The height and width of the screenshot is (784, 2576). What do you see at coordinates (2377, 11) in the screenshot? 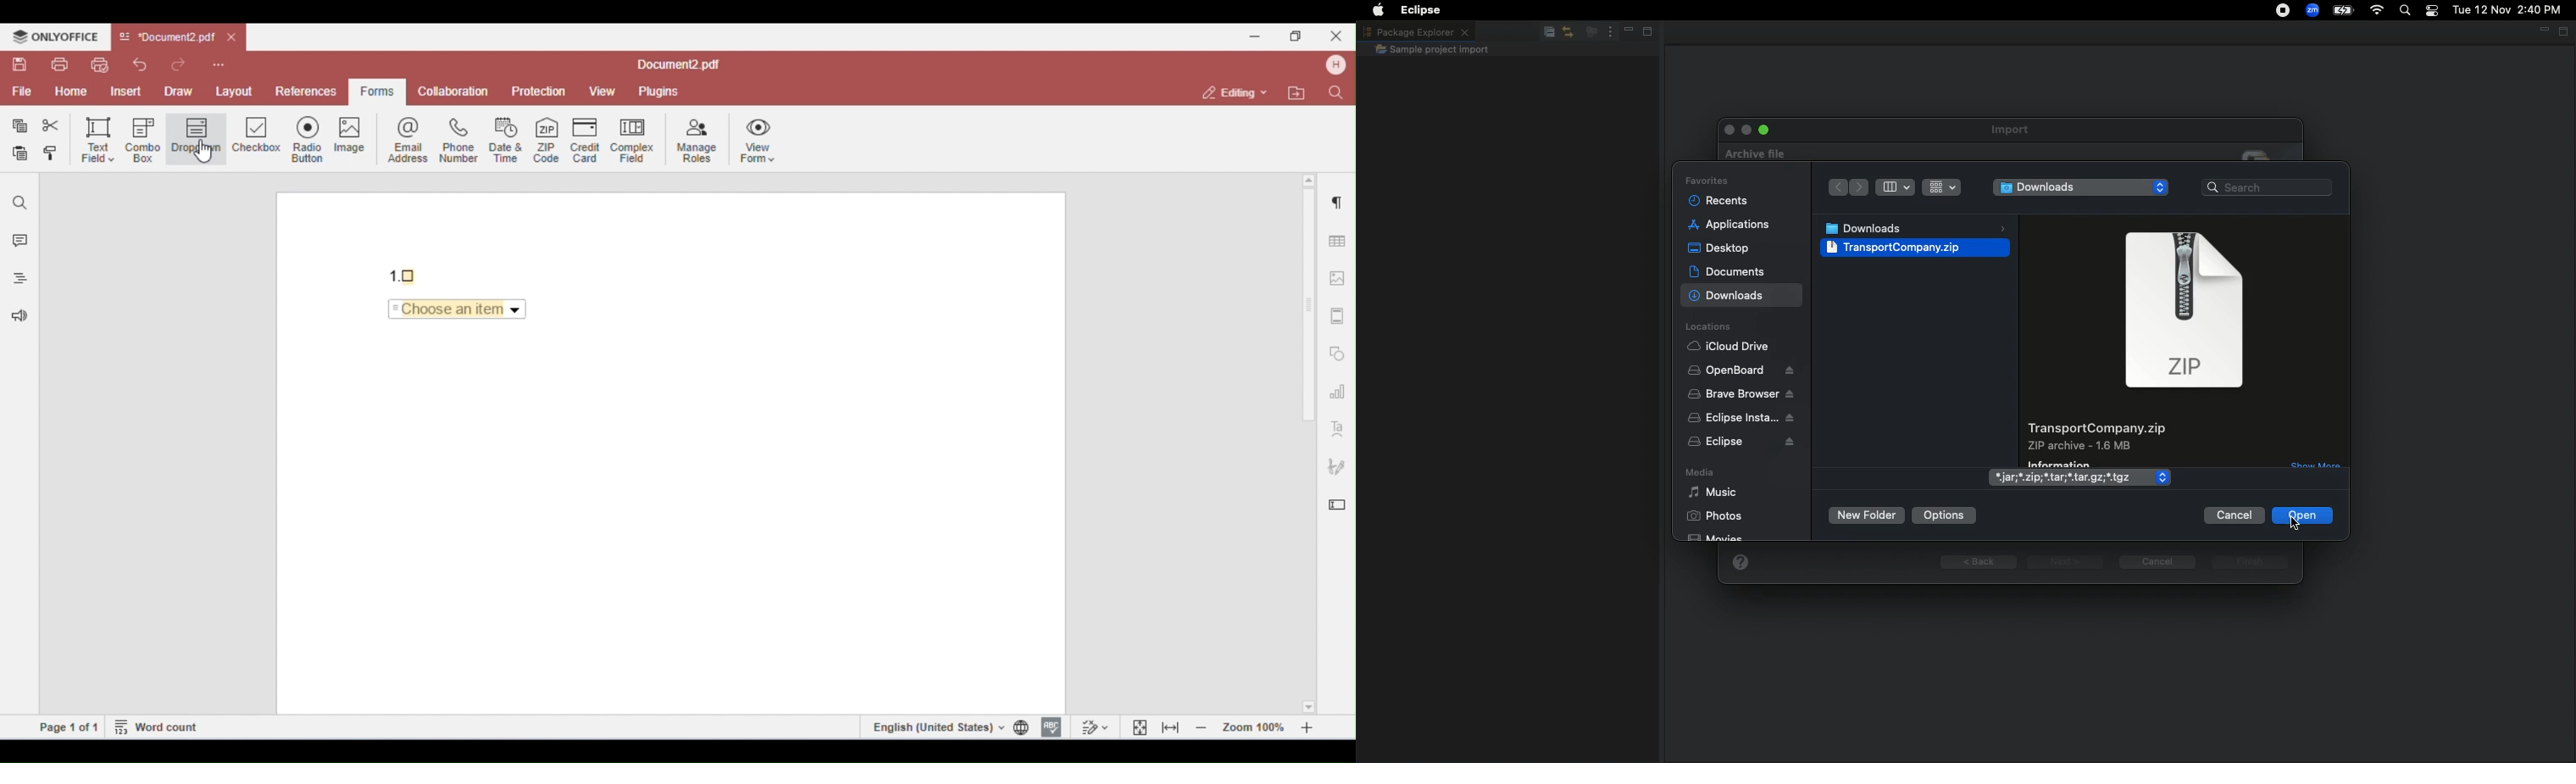
I see `Internet` at bounding box center [2377, 11].